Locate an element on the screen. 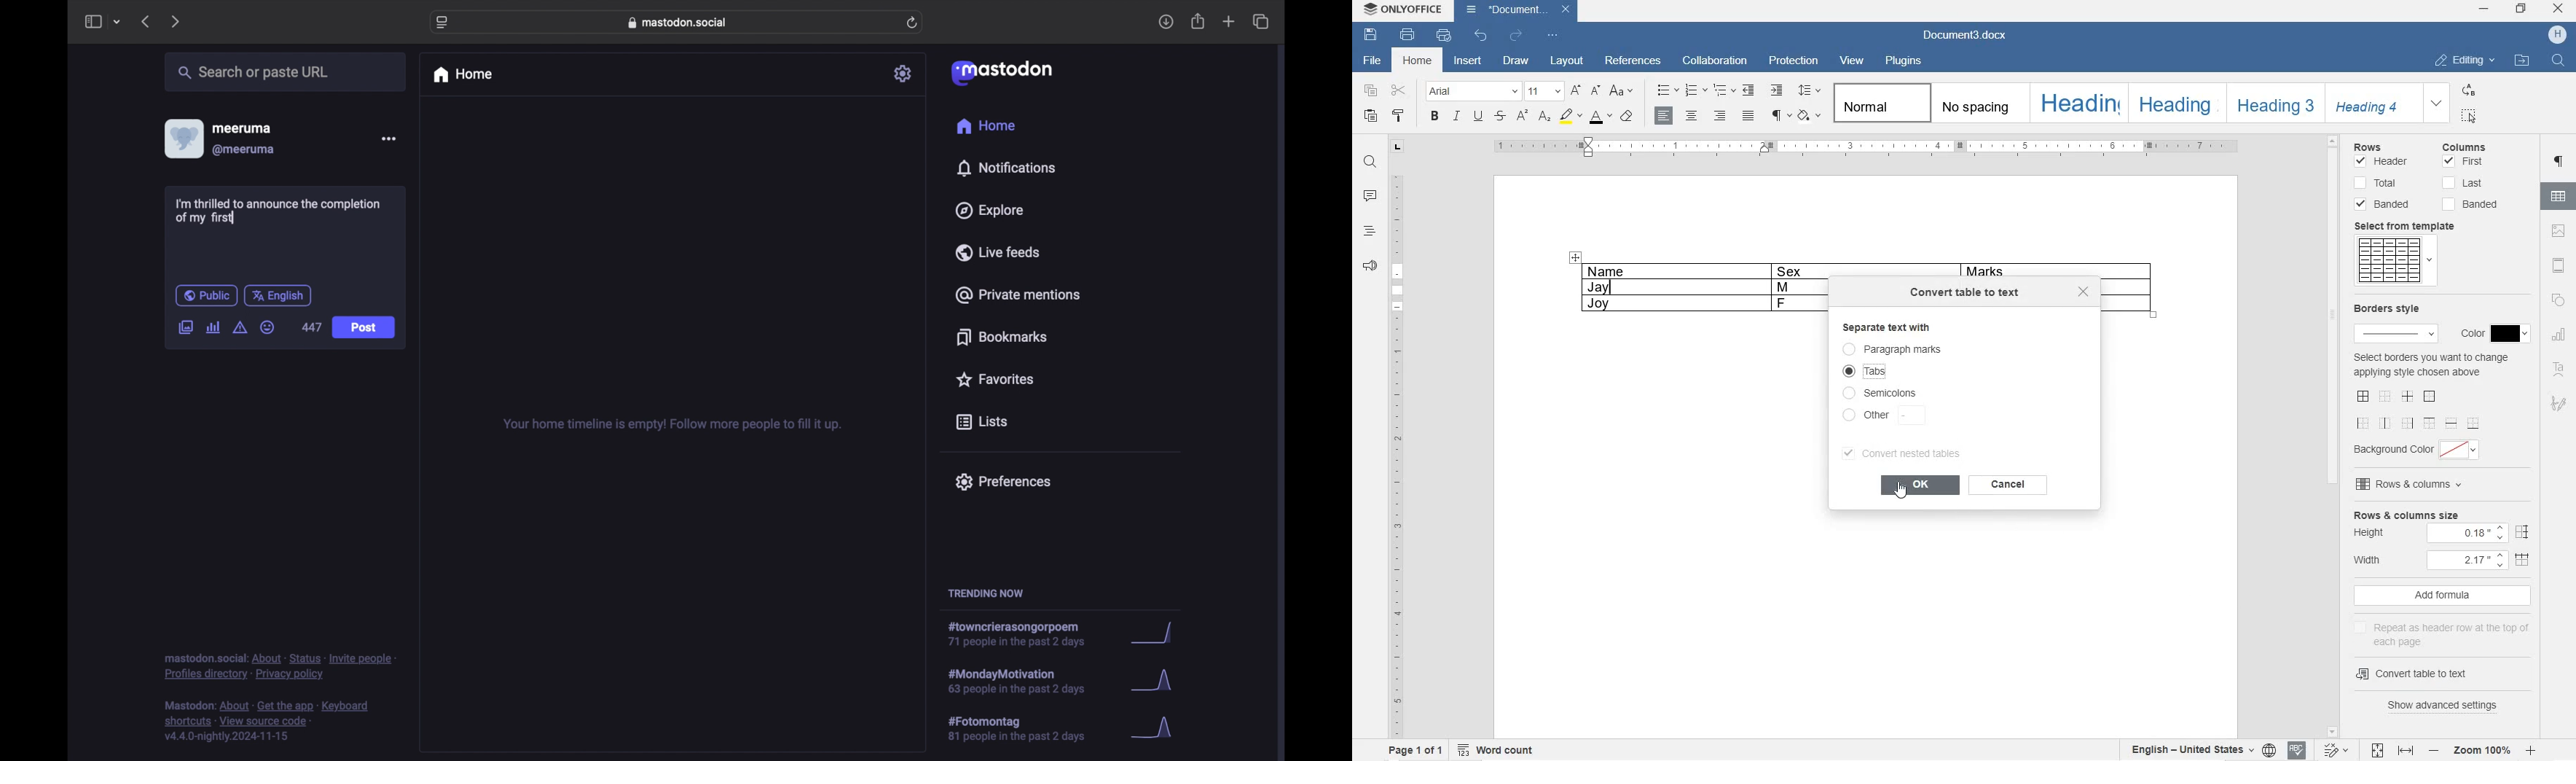  Templates is located at coordinates (2395, 260).